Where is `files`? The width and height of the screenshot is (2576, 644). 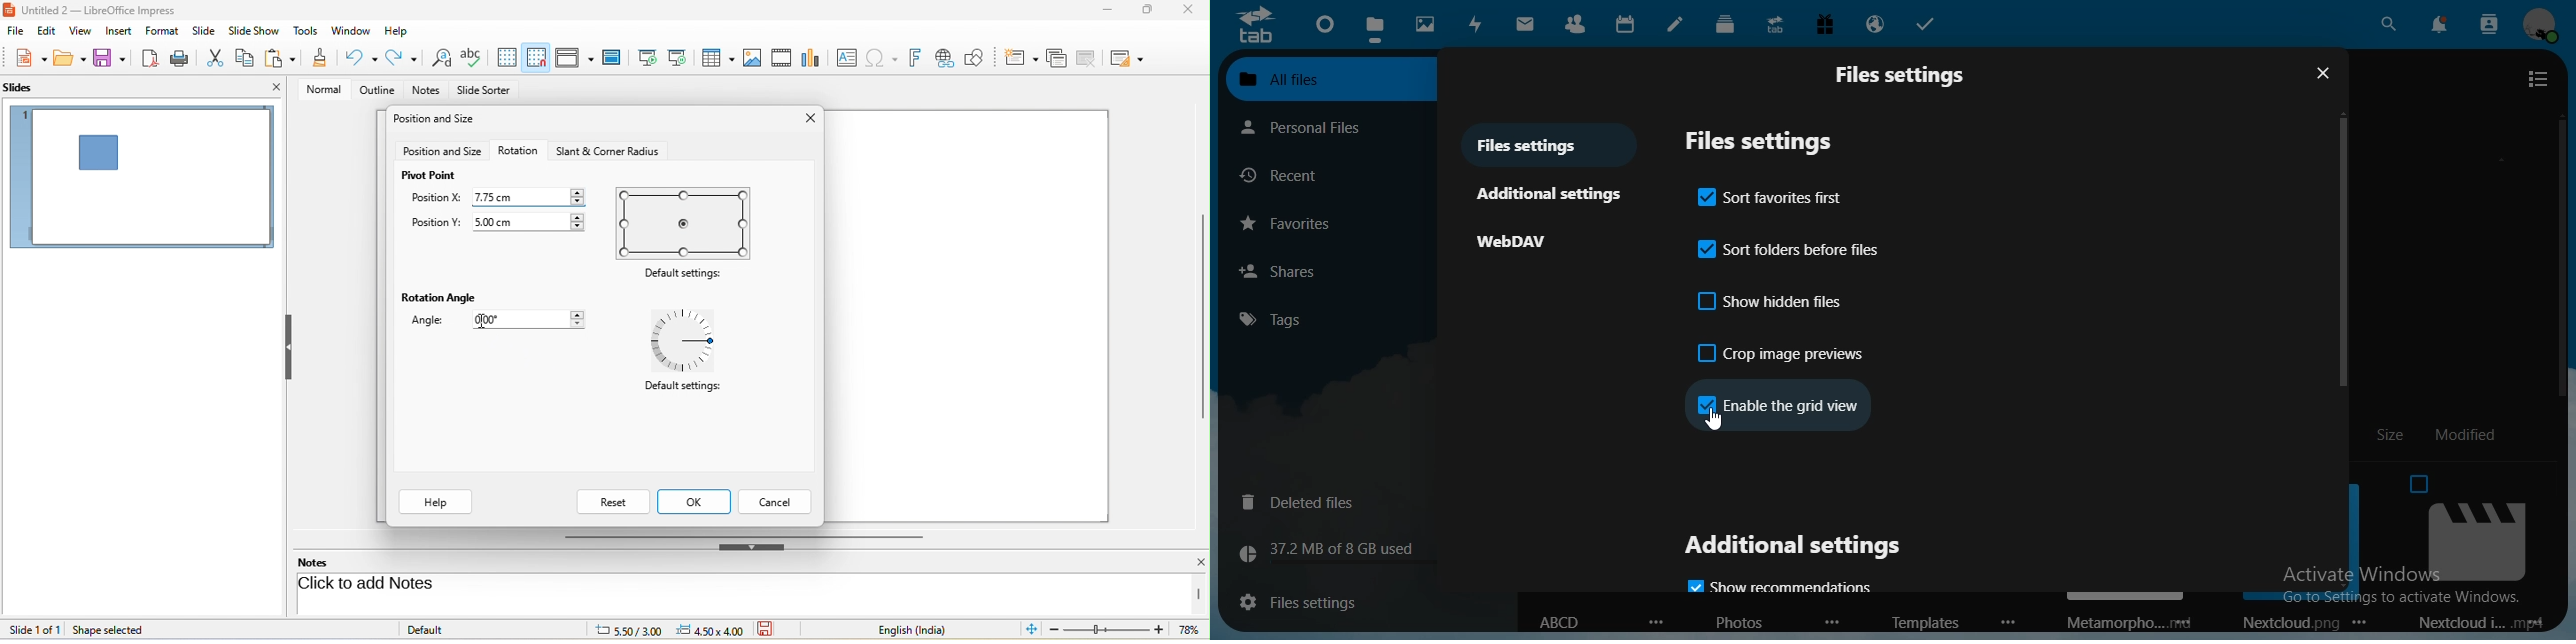 files is located at coordinates (1374, 28).